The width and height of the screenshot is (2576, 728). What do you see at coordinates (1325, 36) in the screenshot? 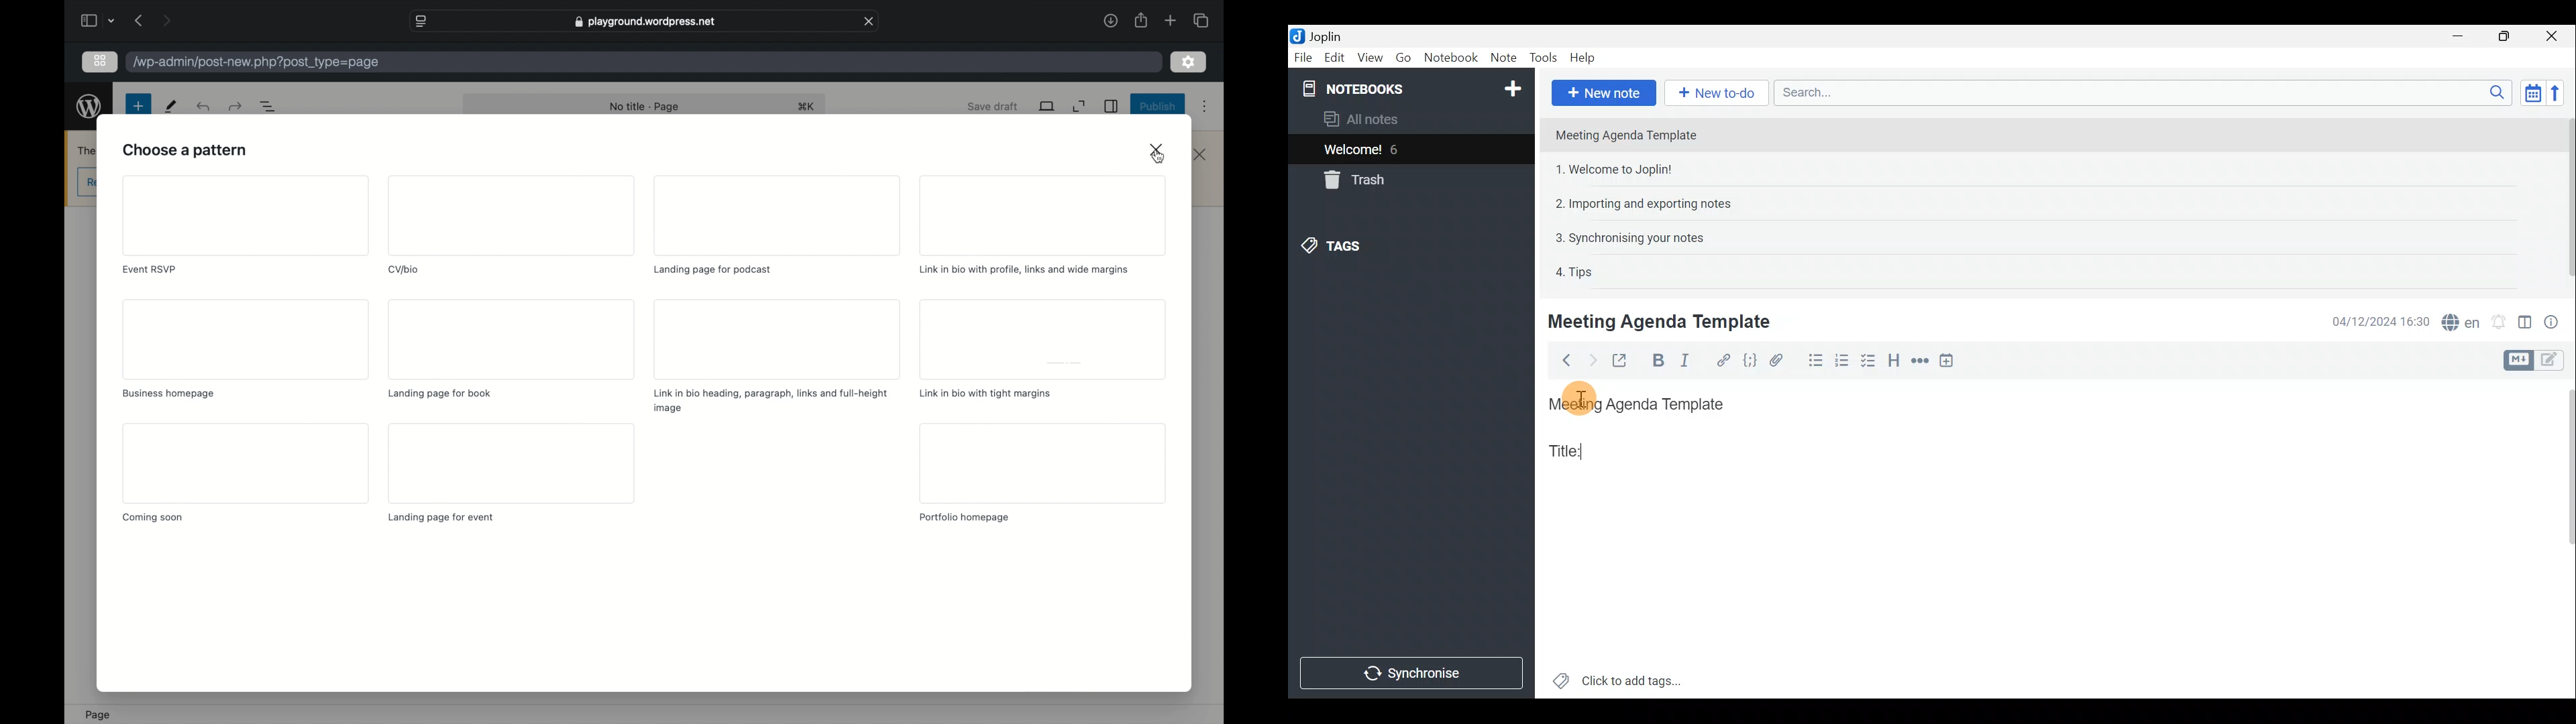
I see `Joplin` at bounding box center [1325, 36].